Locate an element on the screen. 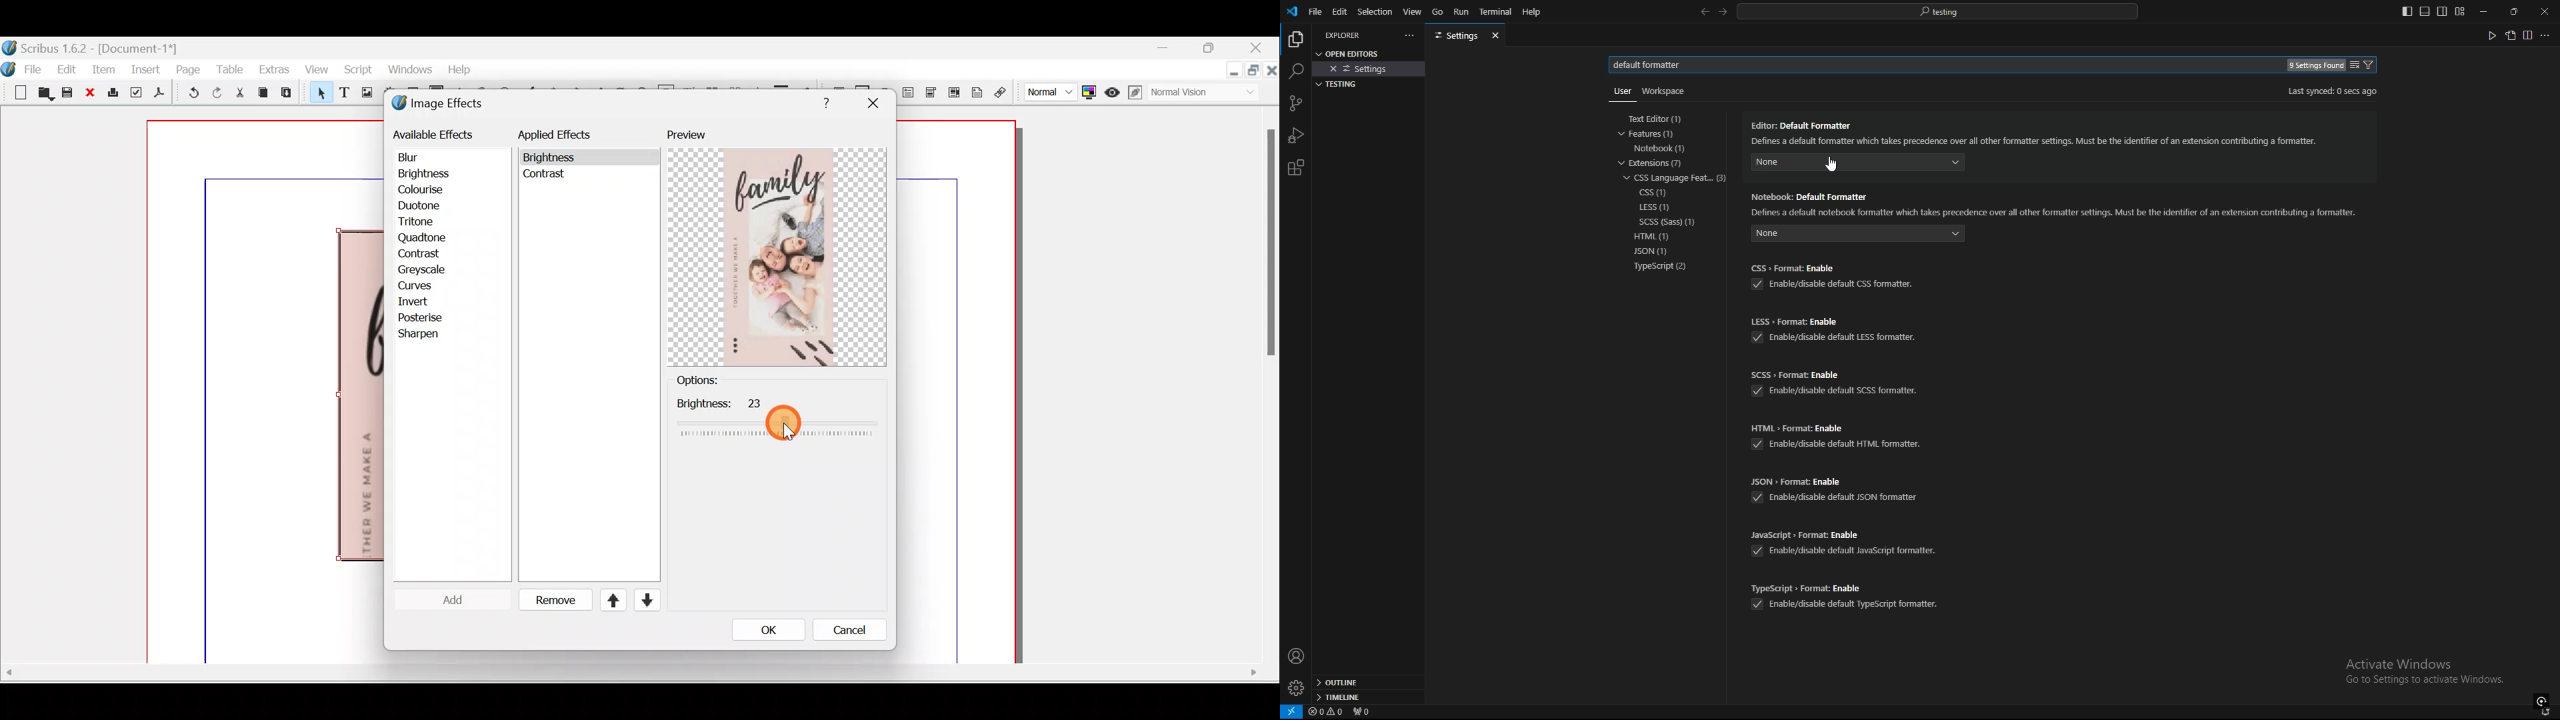 This screenshot has height=728, width=2576. Preview mode is located at coordinates (1113, 89).